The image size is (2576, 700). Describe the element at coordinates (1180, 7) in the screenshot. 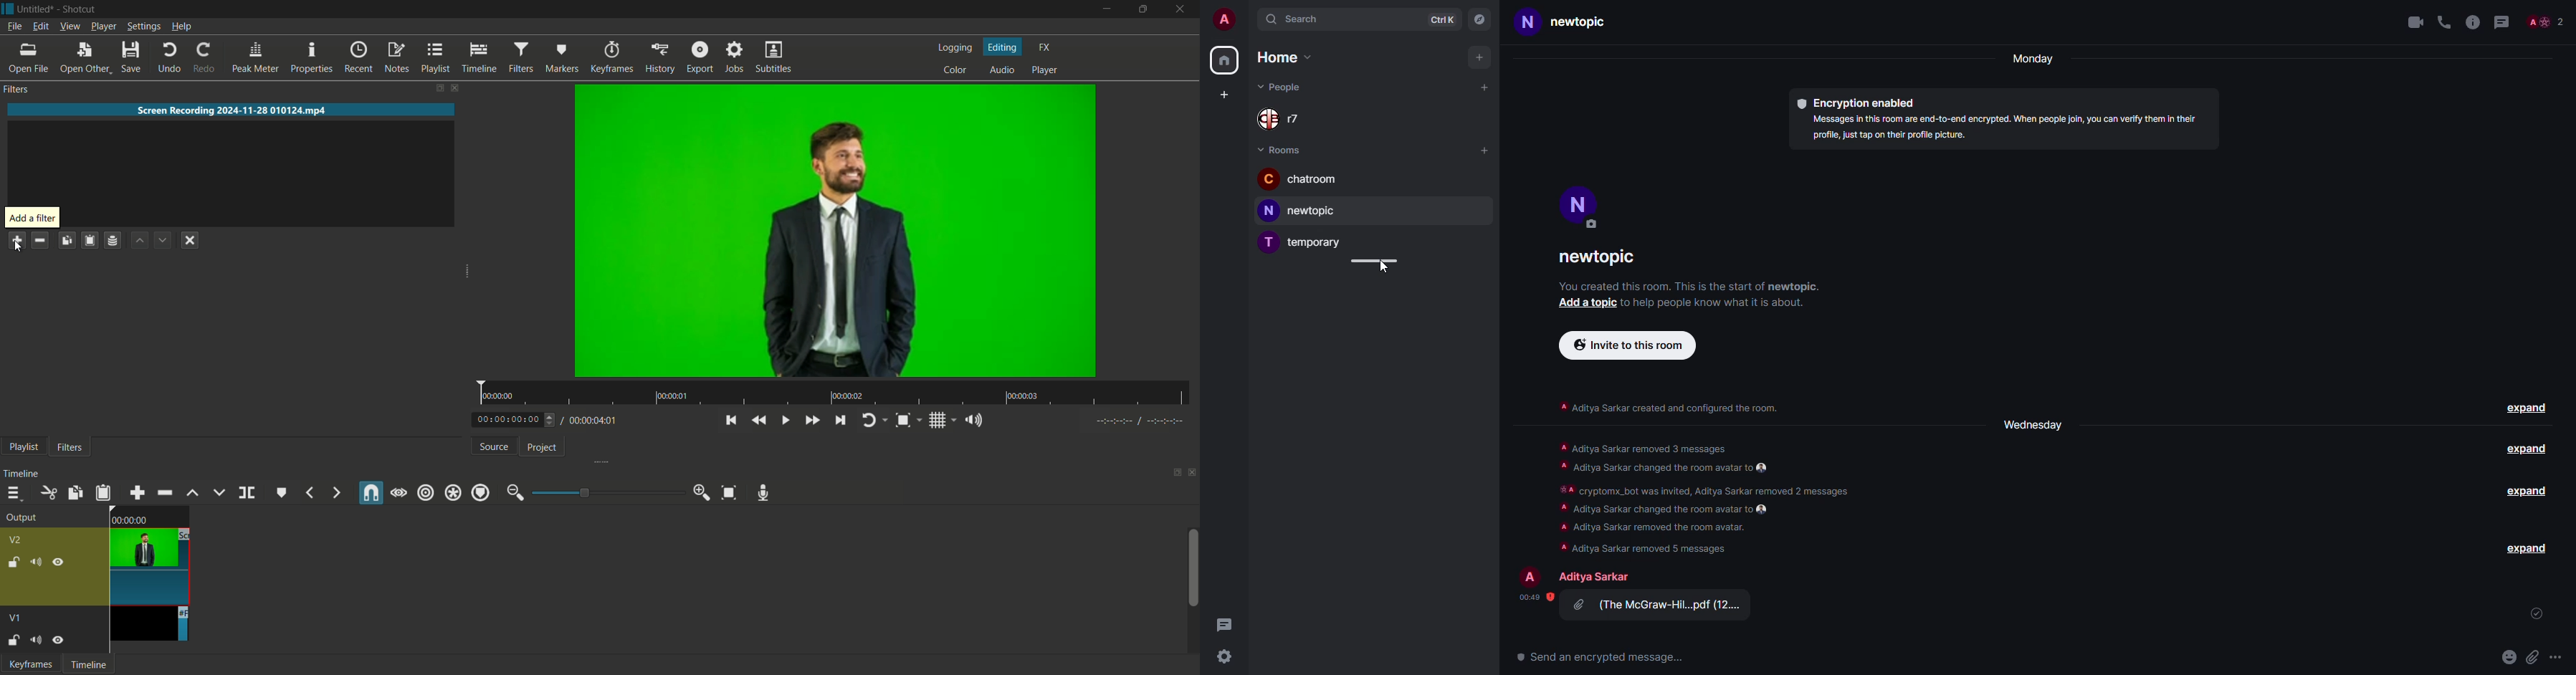

I see `Close` at that location.